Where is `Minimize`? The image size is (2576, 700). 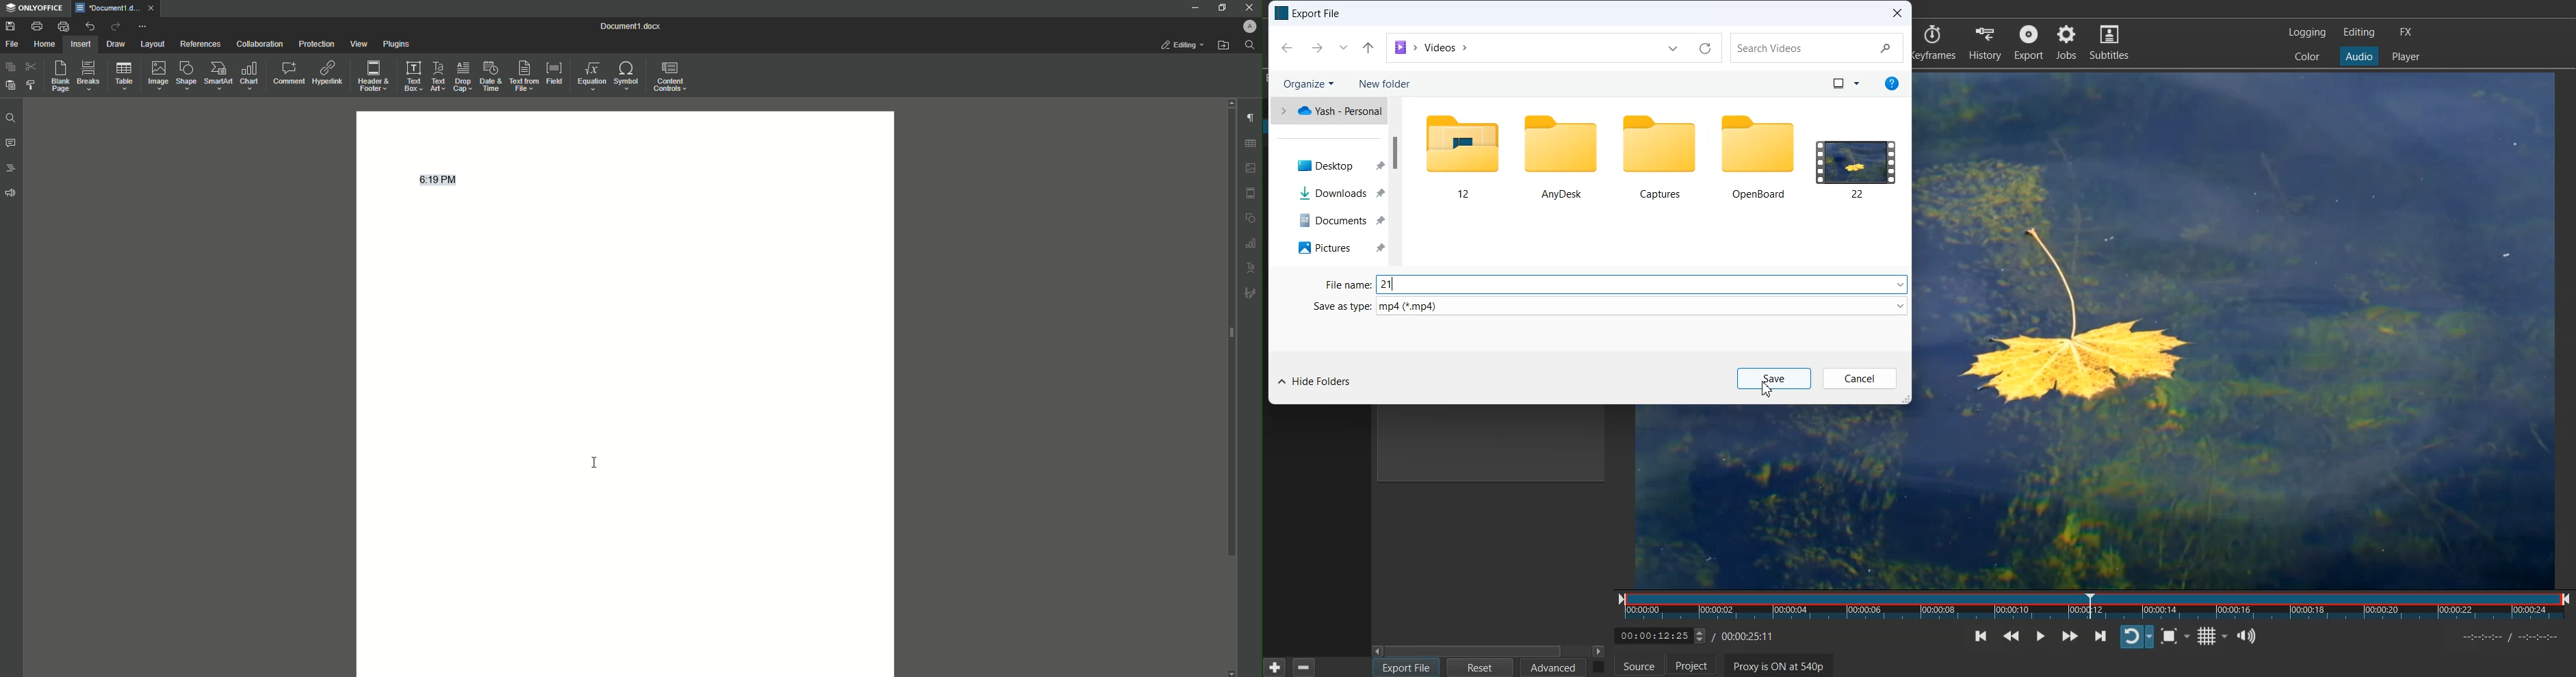 Minimize is located at coordinates (1193, 7).